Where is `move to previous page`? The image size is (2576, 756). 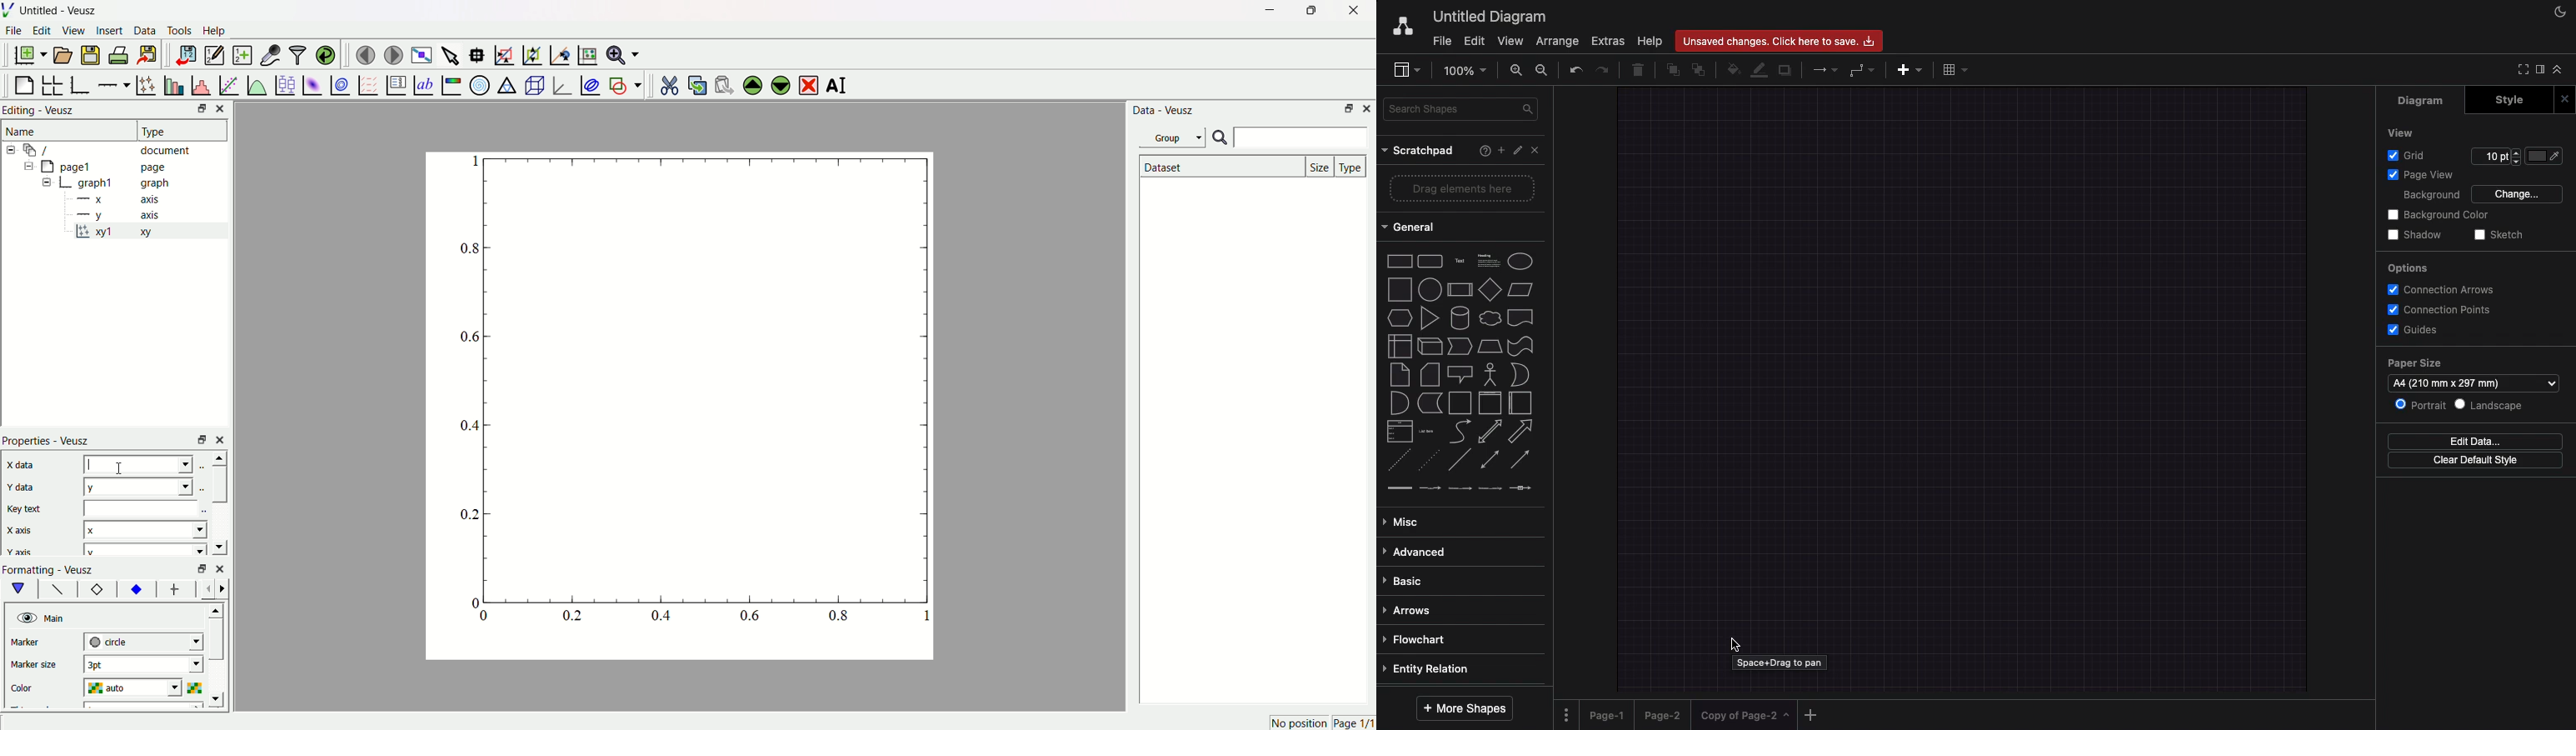 move to previous page is located at coordinates (365, 54).